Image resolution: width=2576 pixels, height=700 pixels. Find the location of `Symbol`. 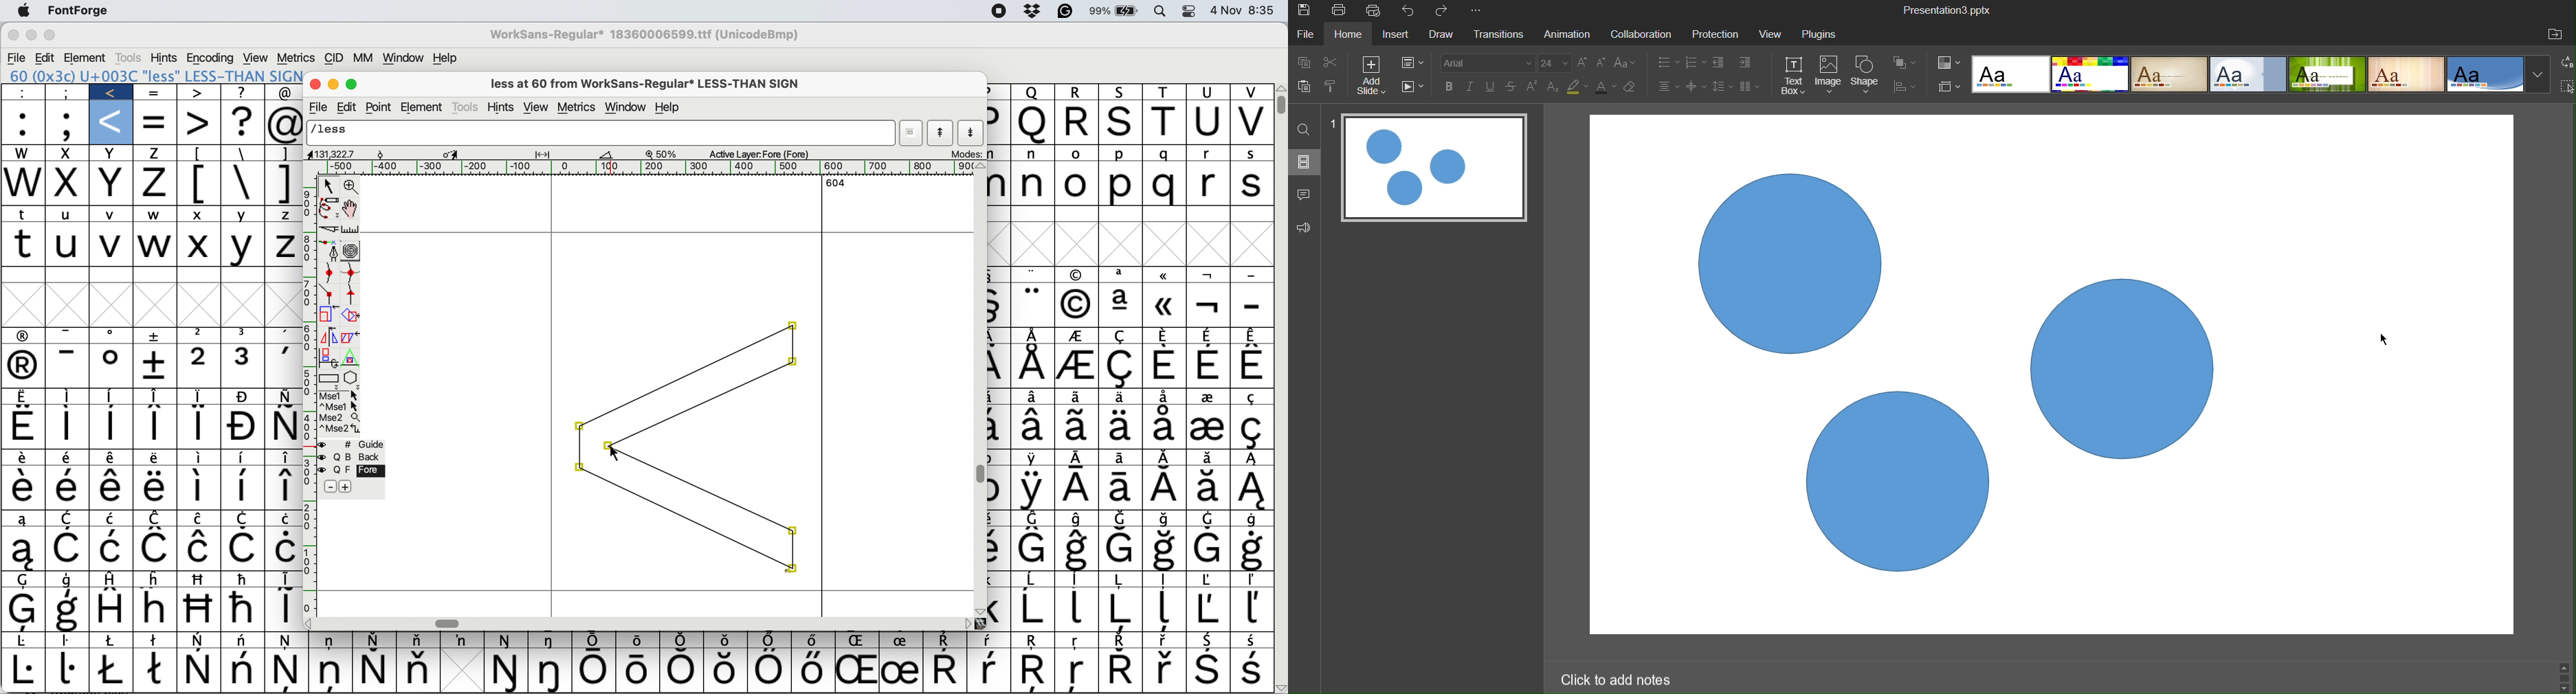

Symbol is located at coordinates (243, 458).